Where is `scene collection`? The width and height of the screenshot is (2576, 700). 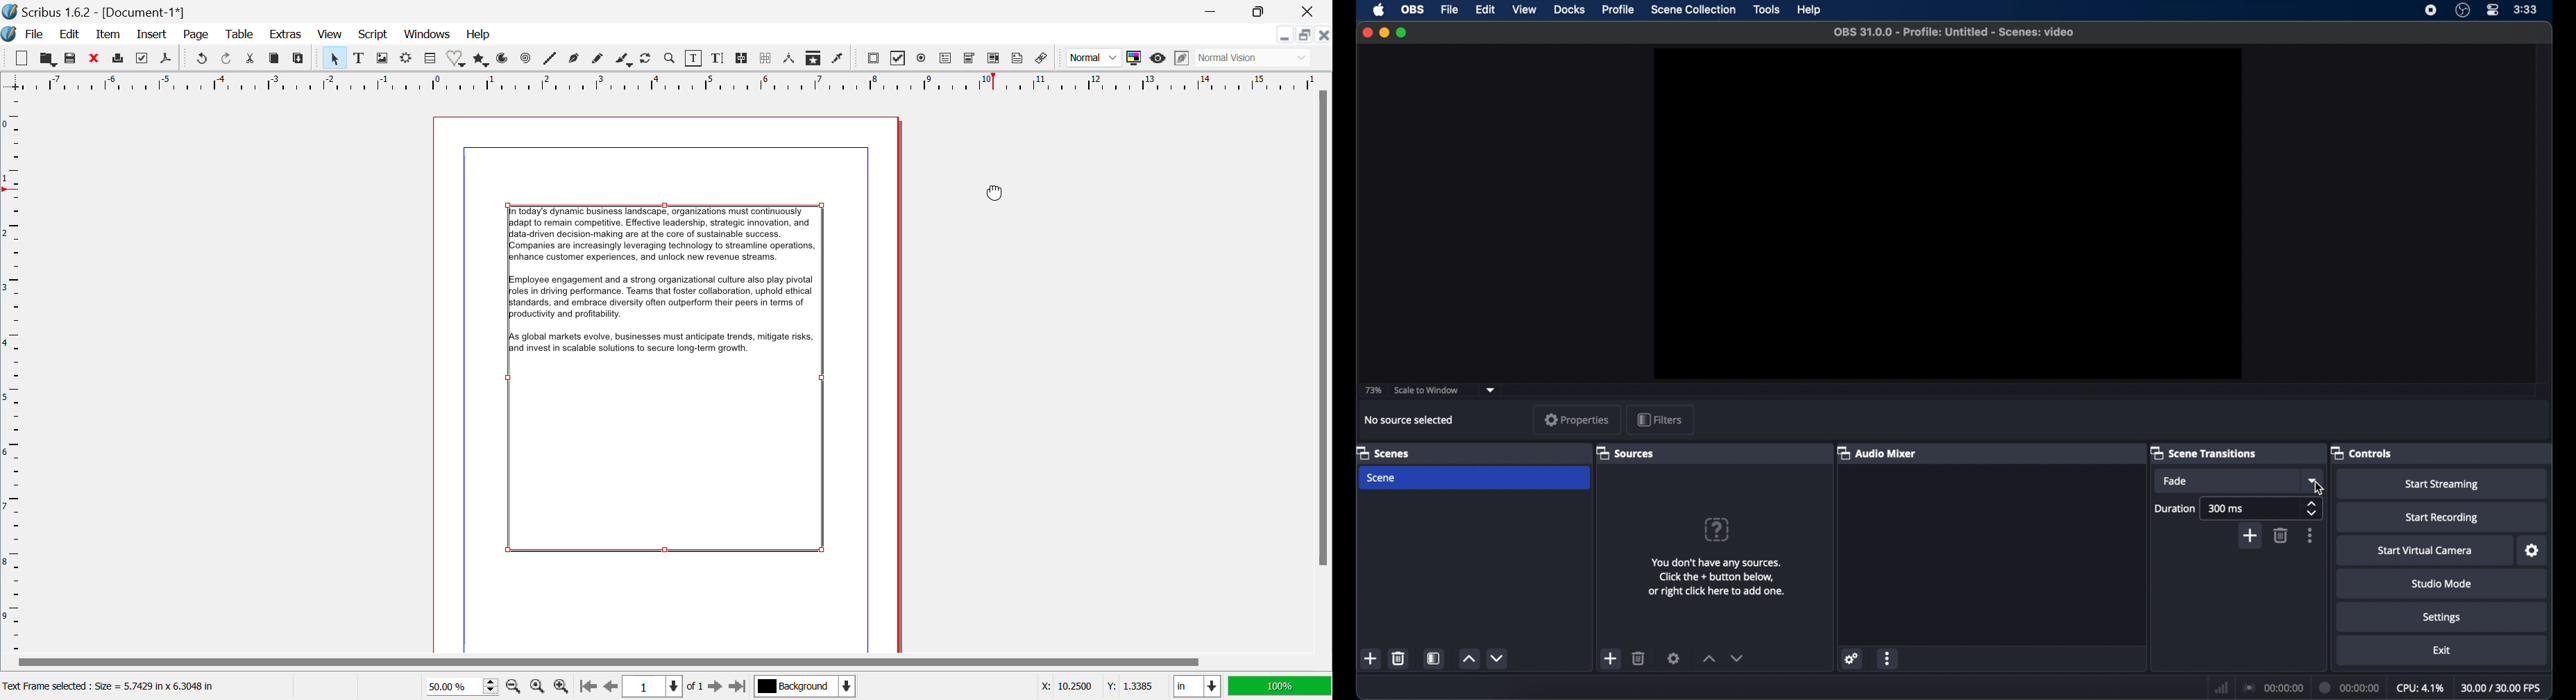
scene collection is located at coordinates (1693, 9).